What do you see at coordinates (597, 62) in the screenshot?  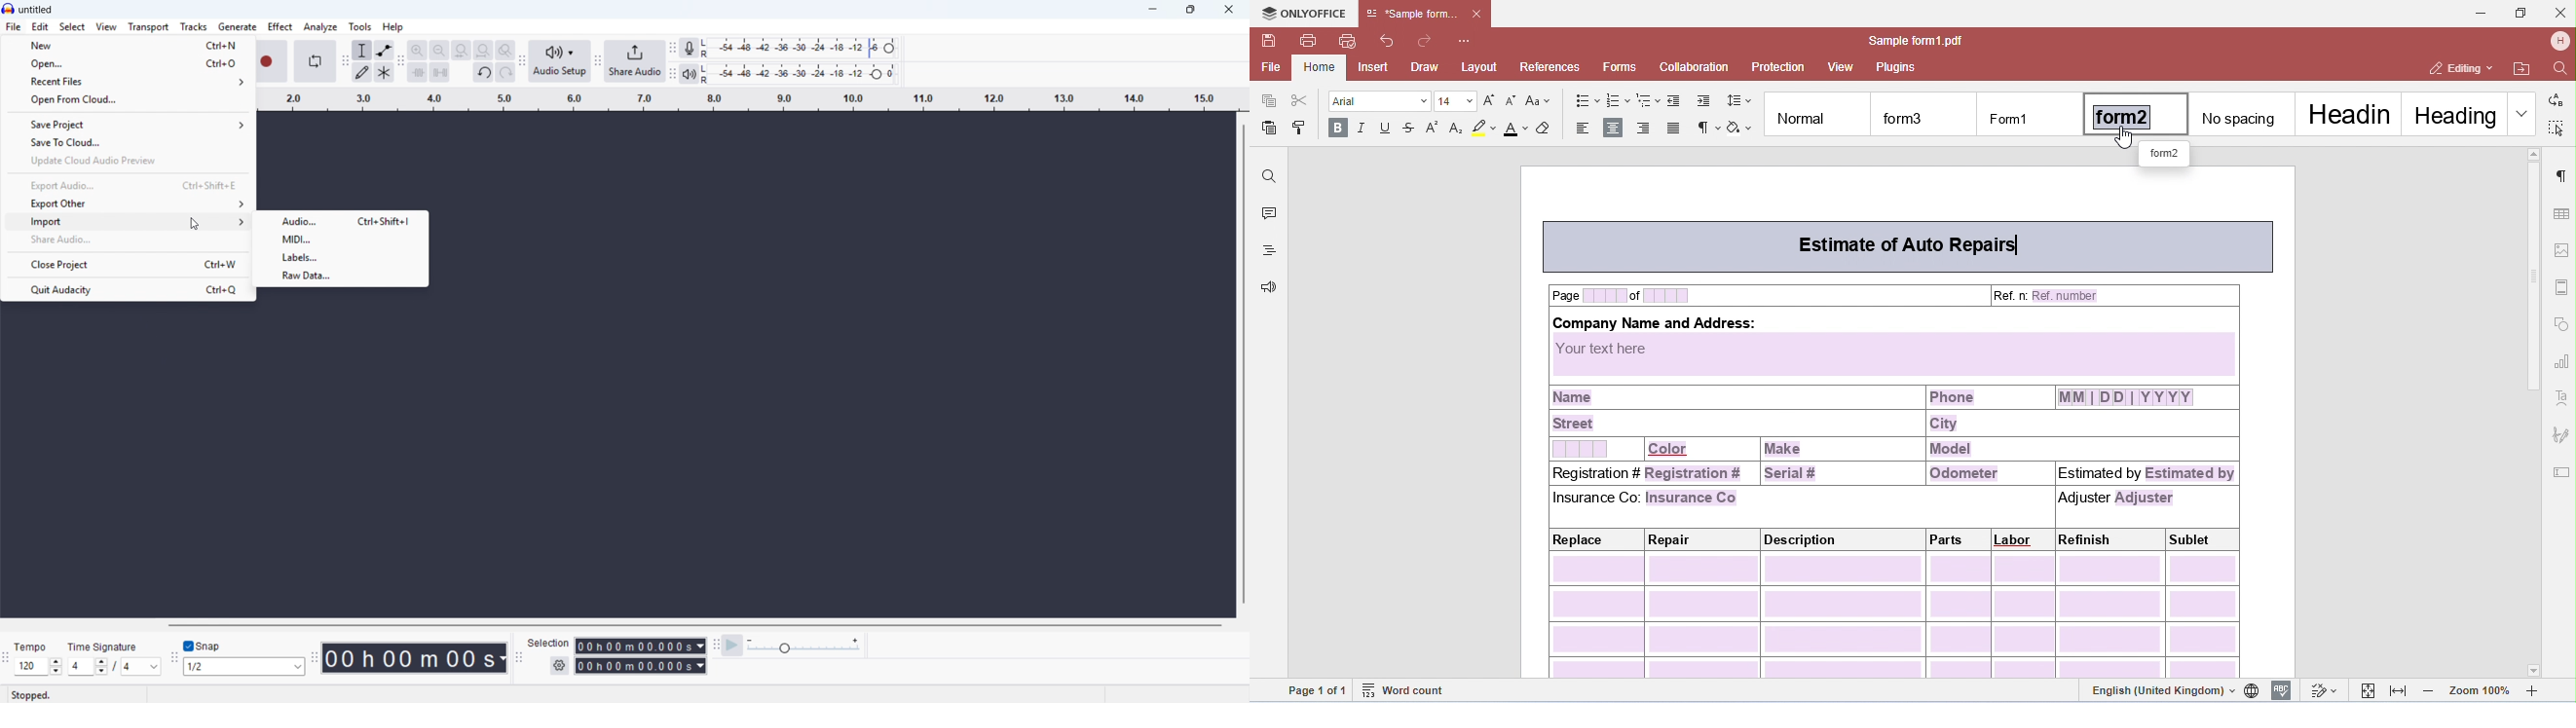 I see `Share audio toolbar ` at bounding box center [597, 62].